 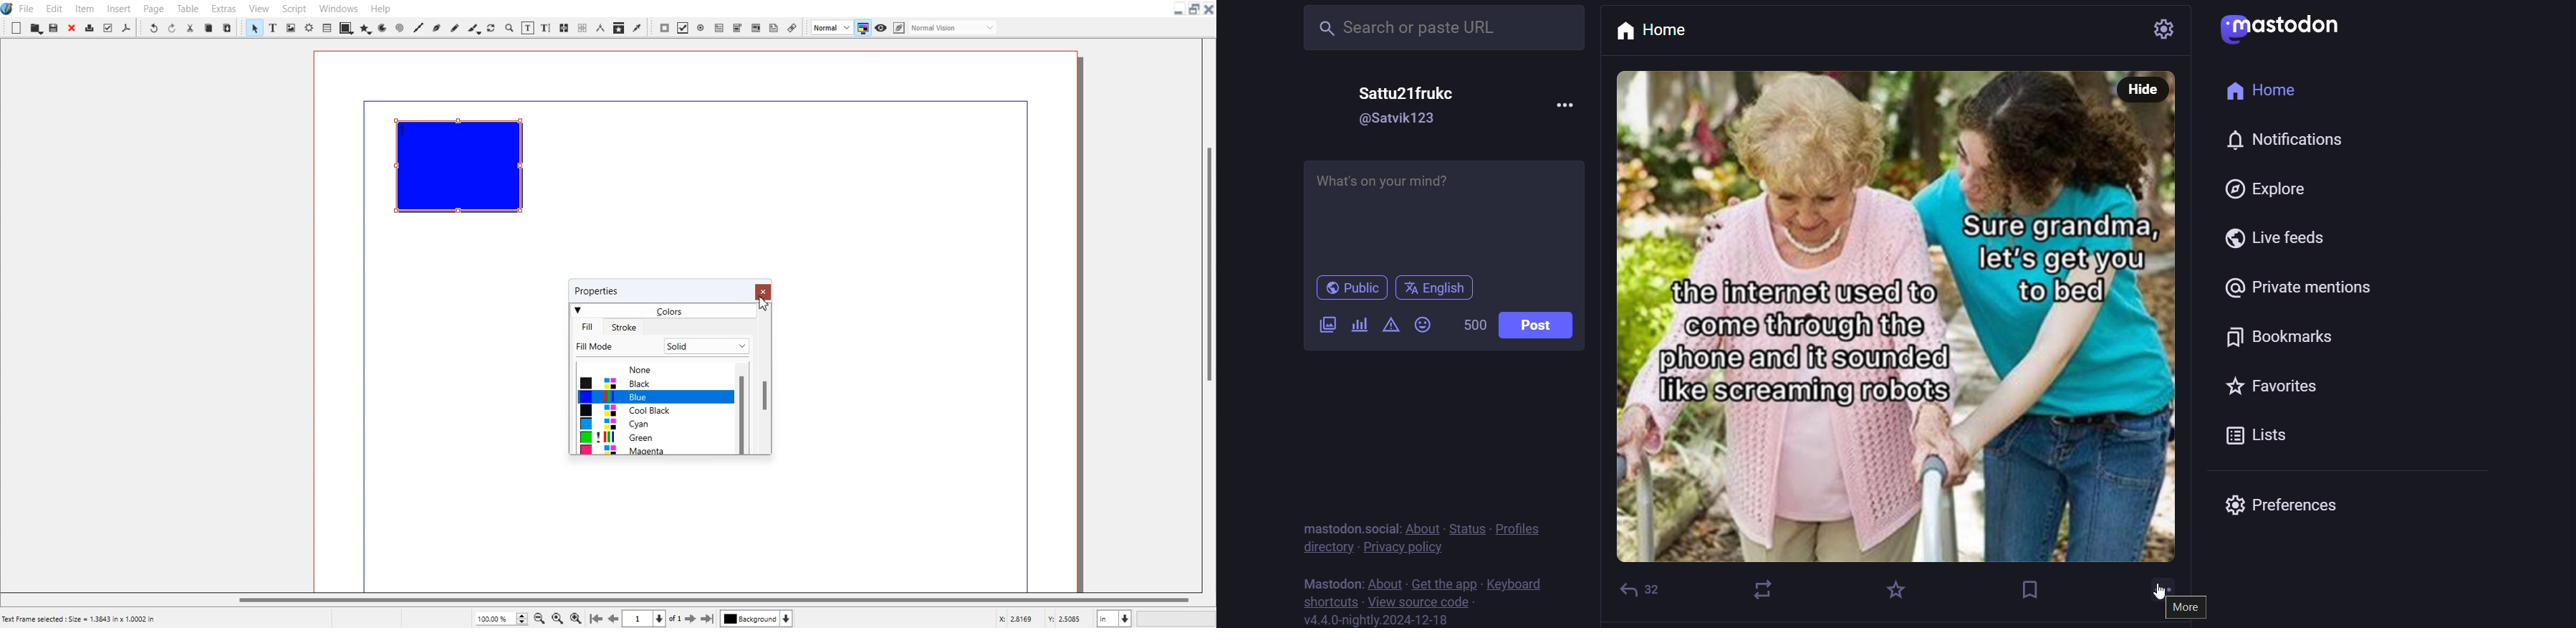 What do you see at coordinates (1440, 29) in the screenshot?
I see `search bar` at bounding box center [1440, 29].